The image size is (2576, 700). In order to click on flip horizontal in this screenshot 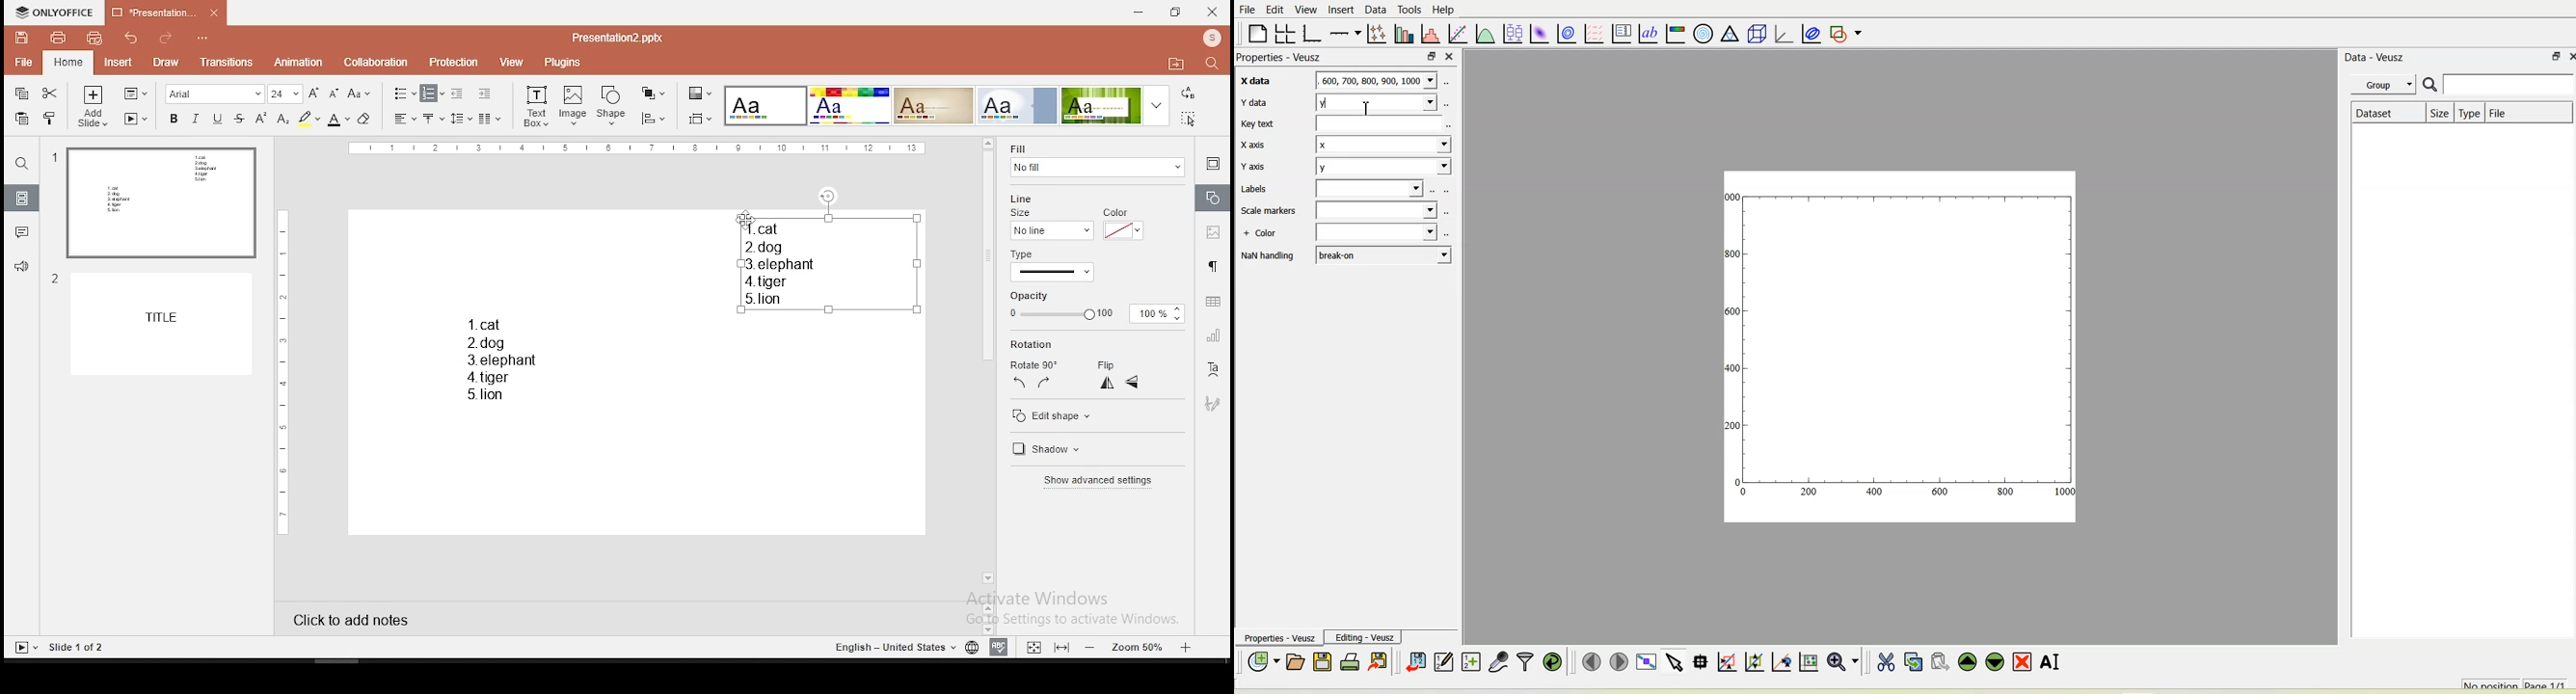, I will do `click(1133, 383)`.